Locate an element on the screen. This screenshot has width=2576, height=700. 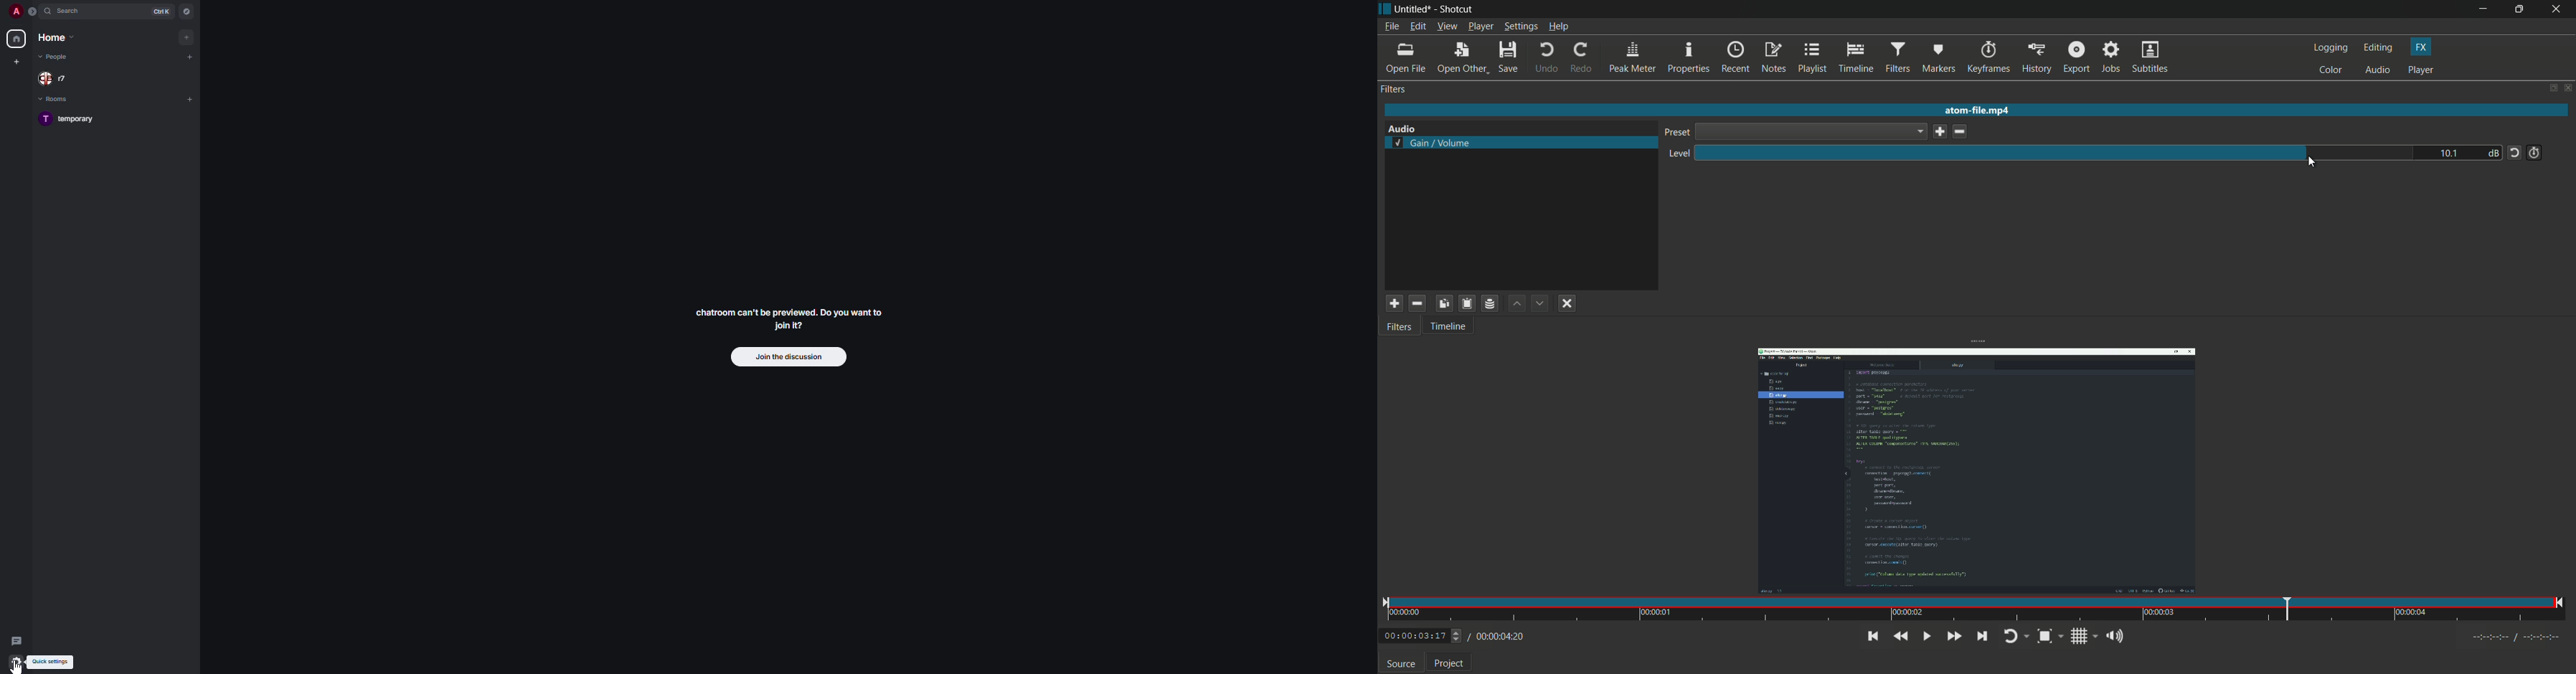
audio is located at coordinates (2378, 71).